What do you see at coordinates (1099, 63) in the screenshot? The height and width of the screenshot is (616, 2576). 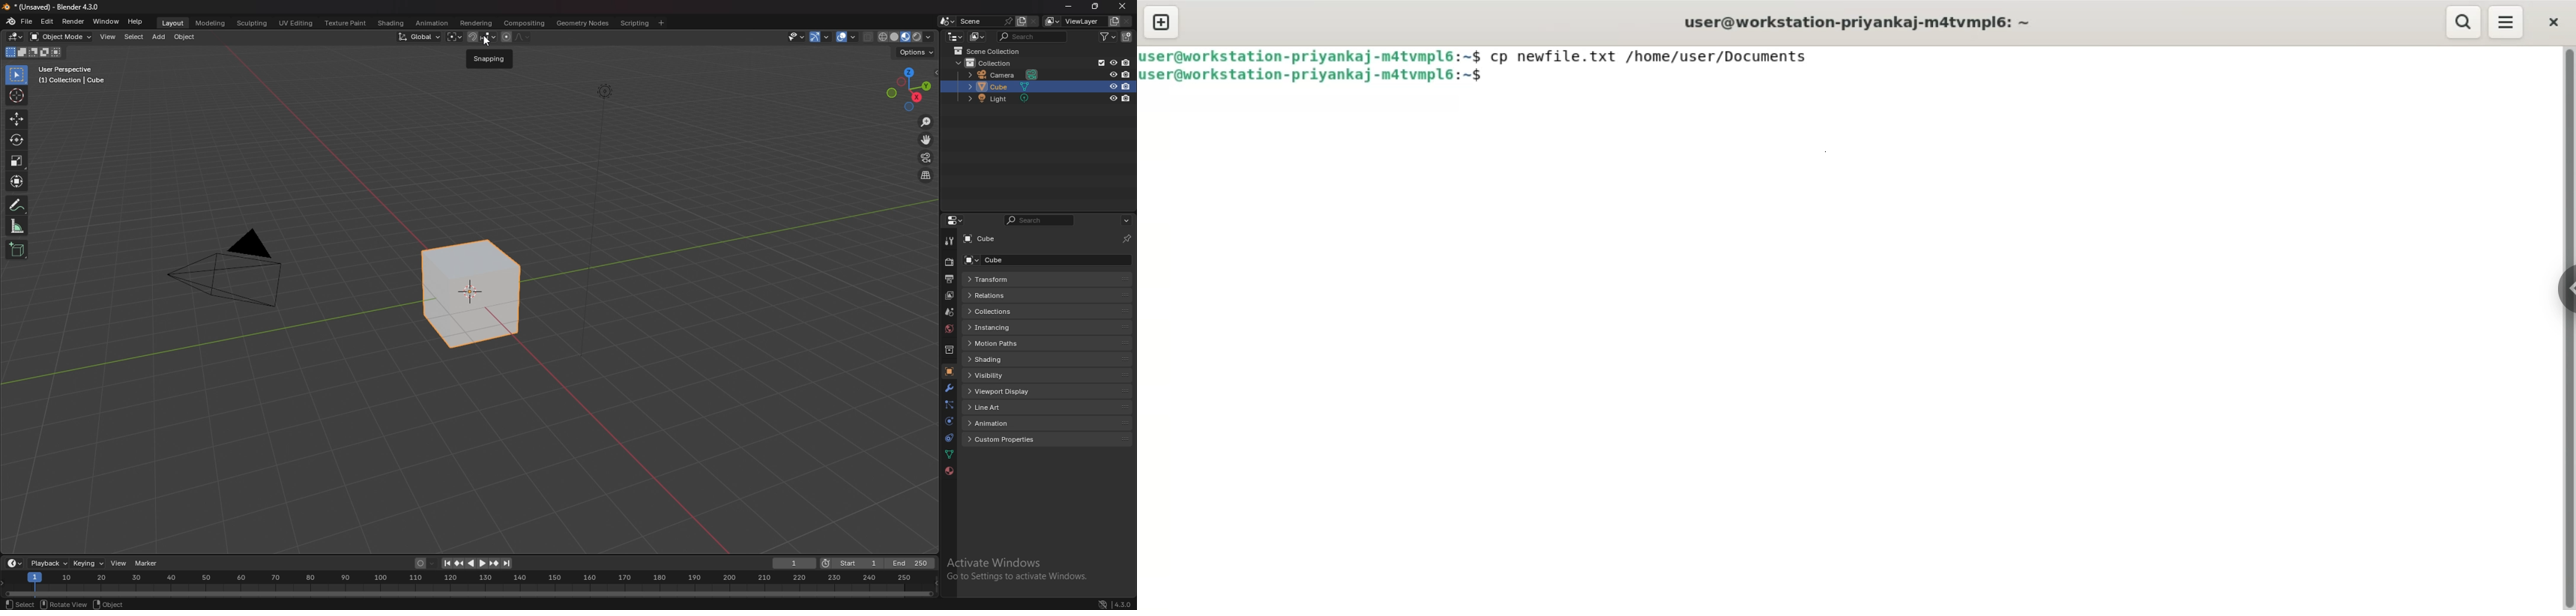 I see `exclude from view layer` at bounding box center [1099, 63].